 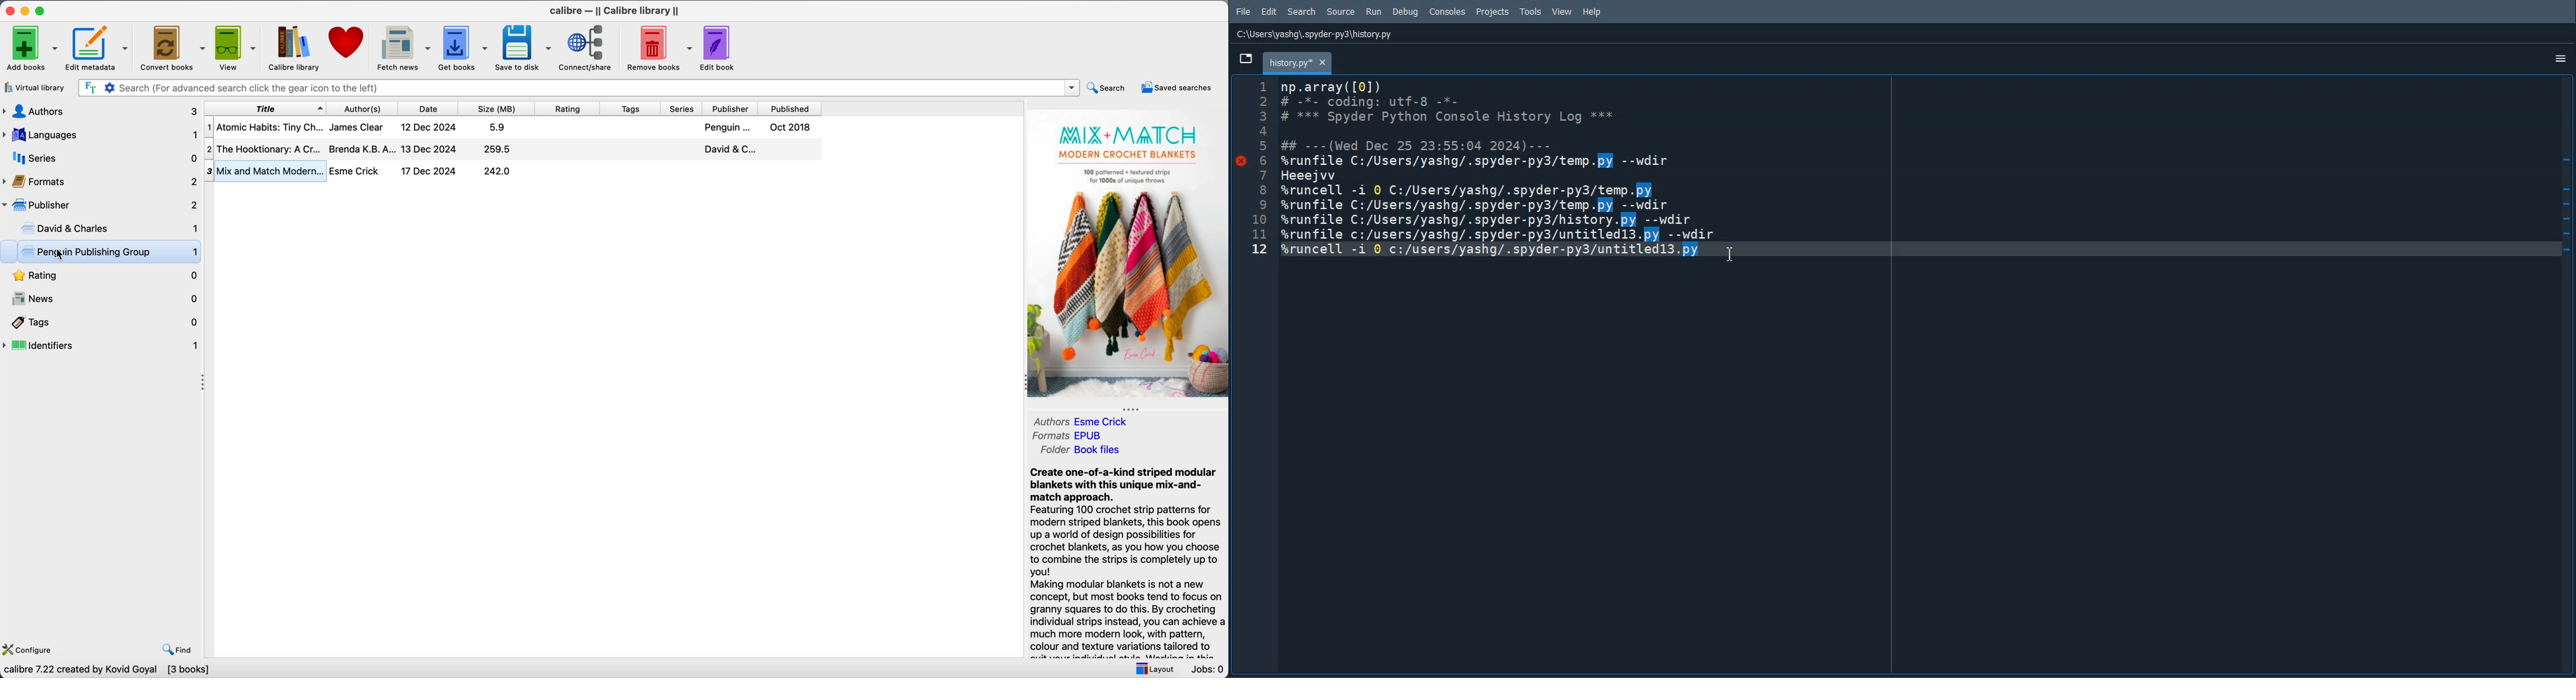 I want to click on File, so click(x=1244, y=11).